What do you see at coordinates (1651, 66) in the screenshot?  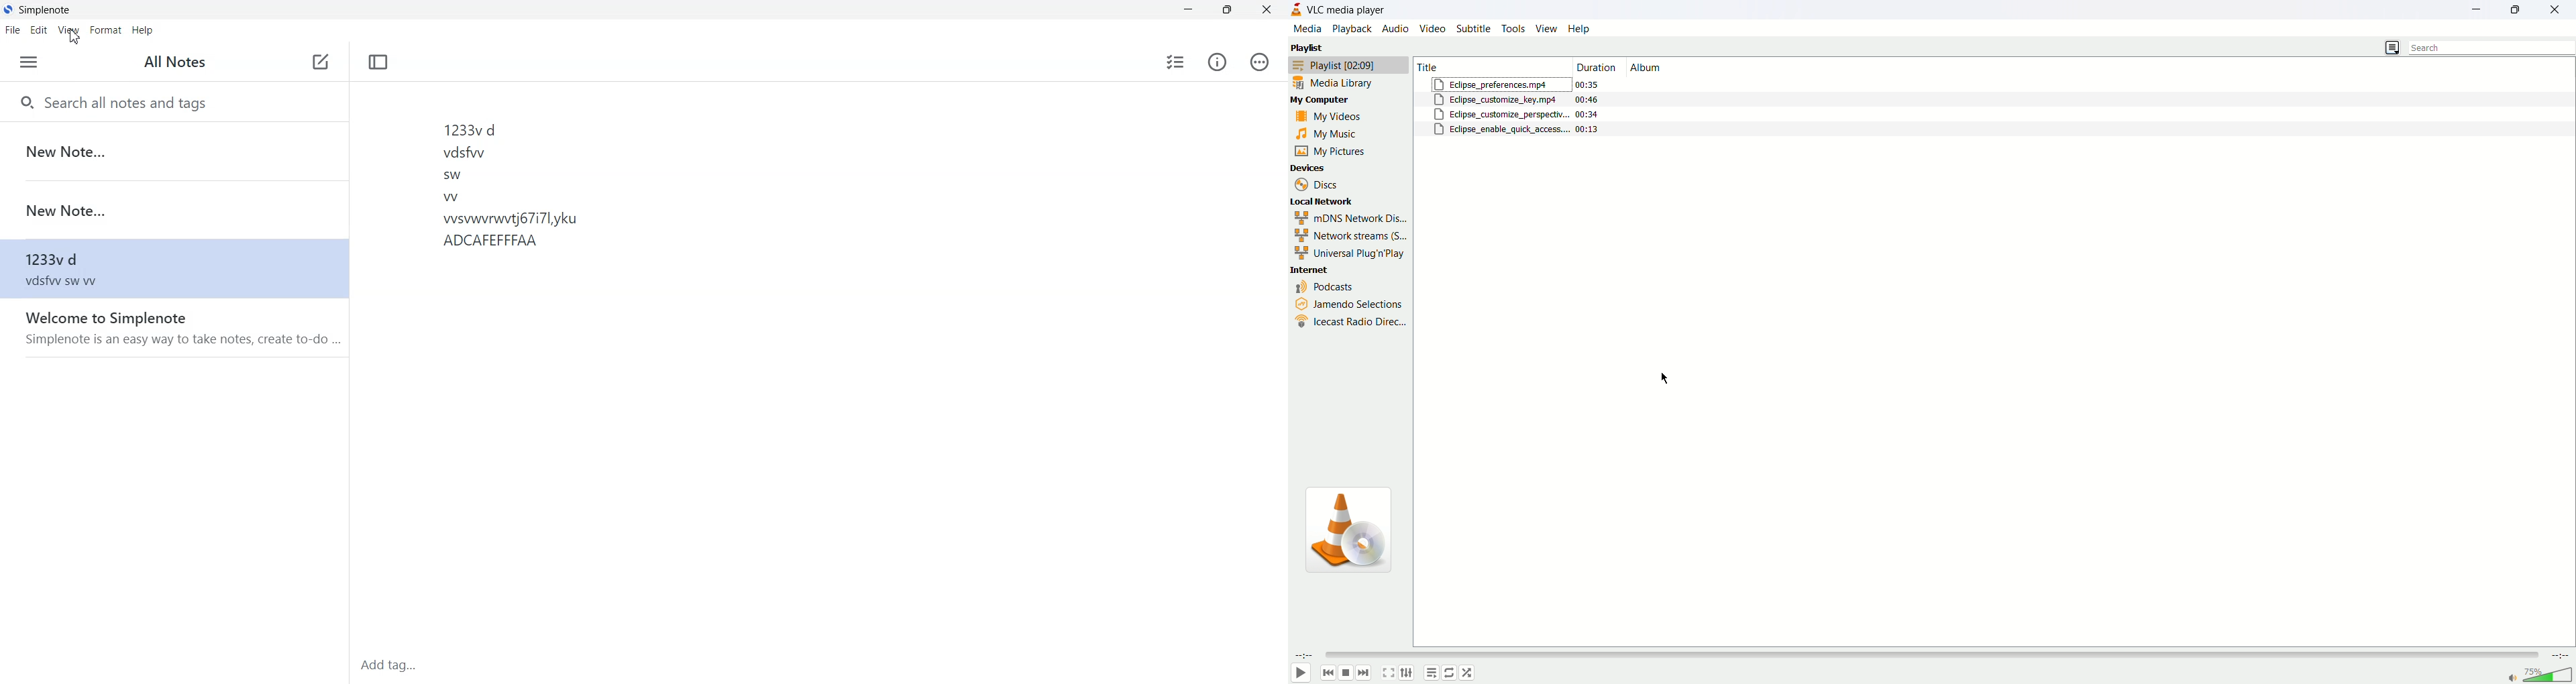 I see `album` at bounding box center [1651, 66].